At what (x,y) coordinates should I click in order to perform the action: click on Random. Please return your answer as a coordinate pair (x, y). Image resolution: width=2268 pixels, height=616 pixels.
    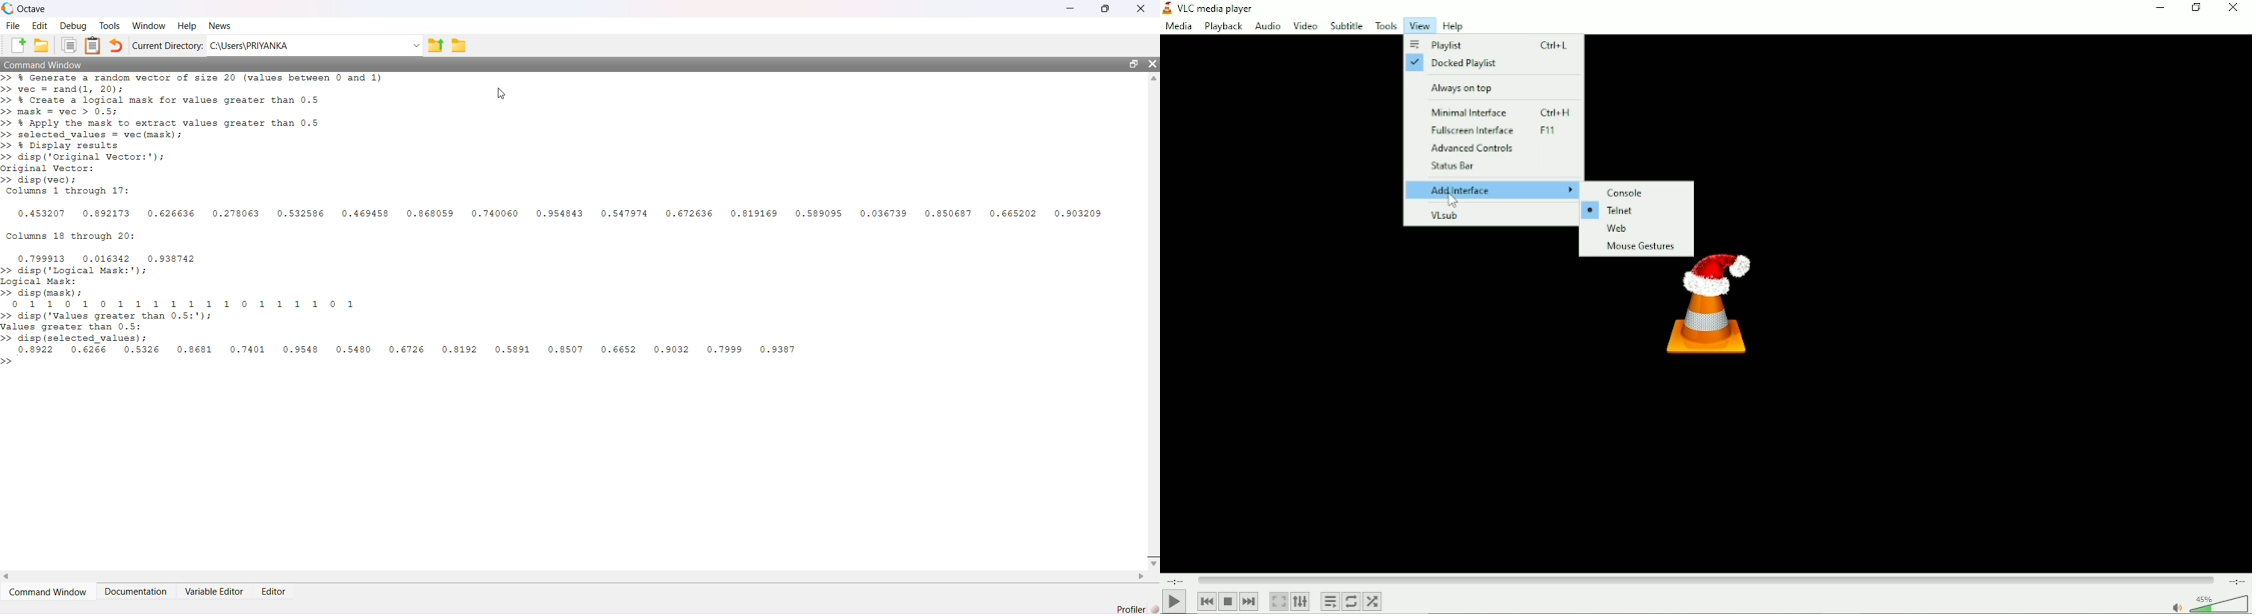
    Looking at the image, I should click on (1372, 602).